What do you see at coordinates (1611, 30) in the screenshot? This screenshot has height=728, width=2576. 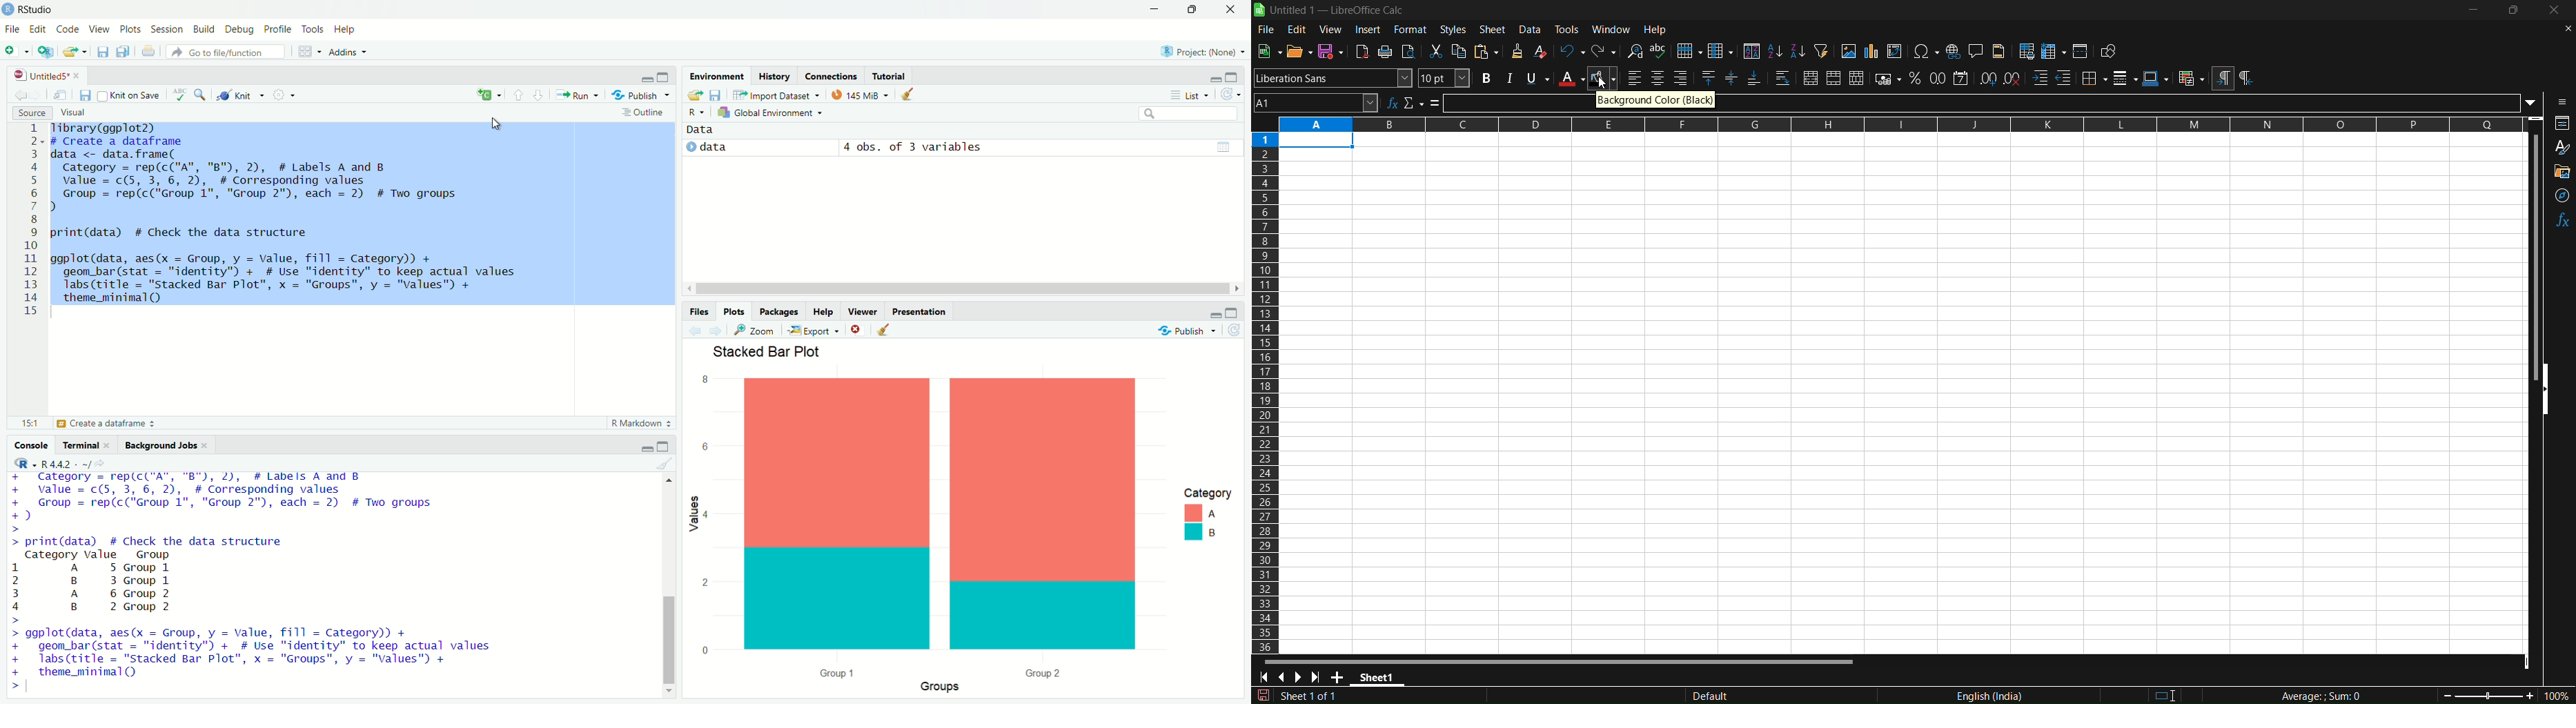 I see `window` at bounding box center [1611, 30].